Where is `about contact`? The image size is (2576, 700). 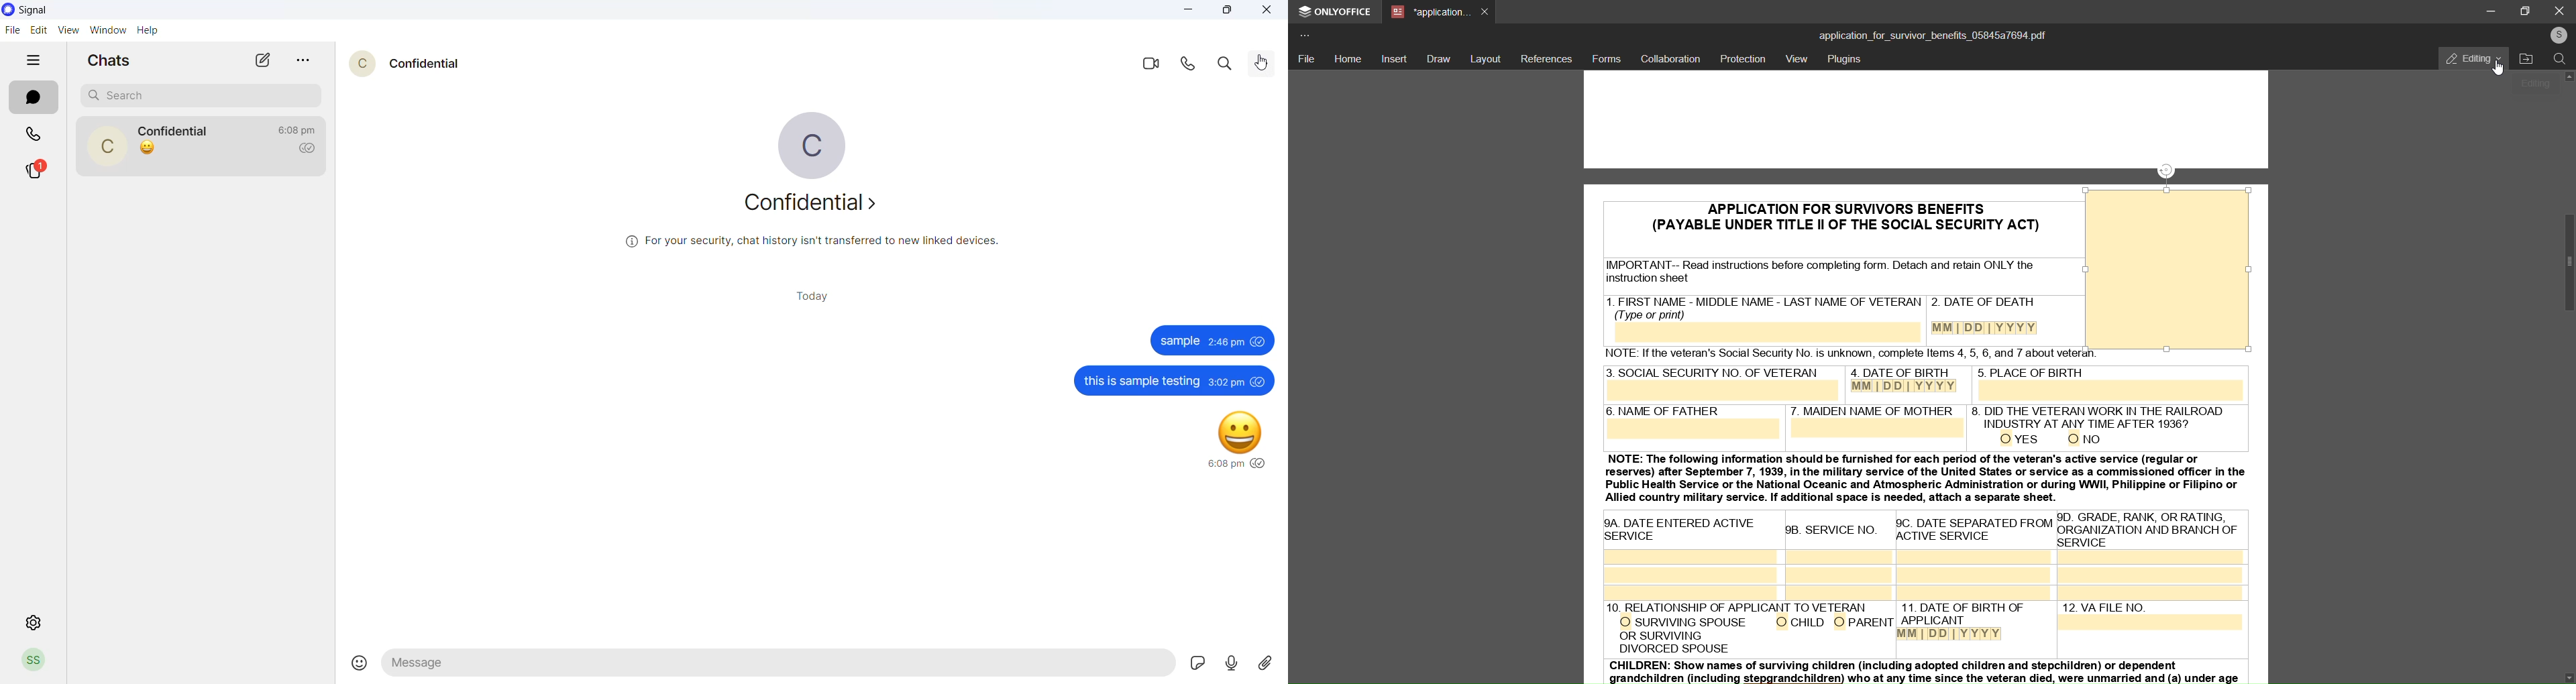 about contact is located at coordinates (810, 205).